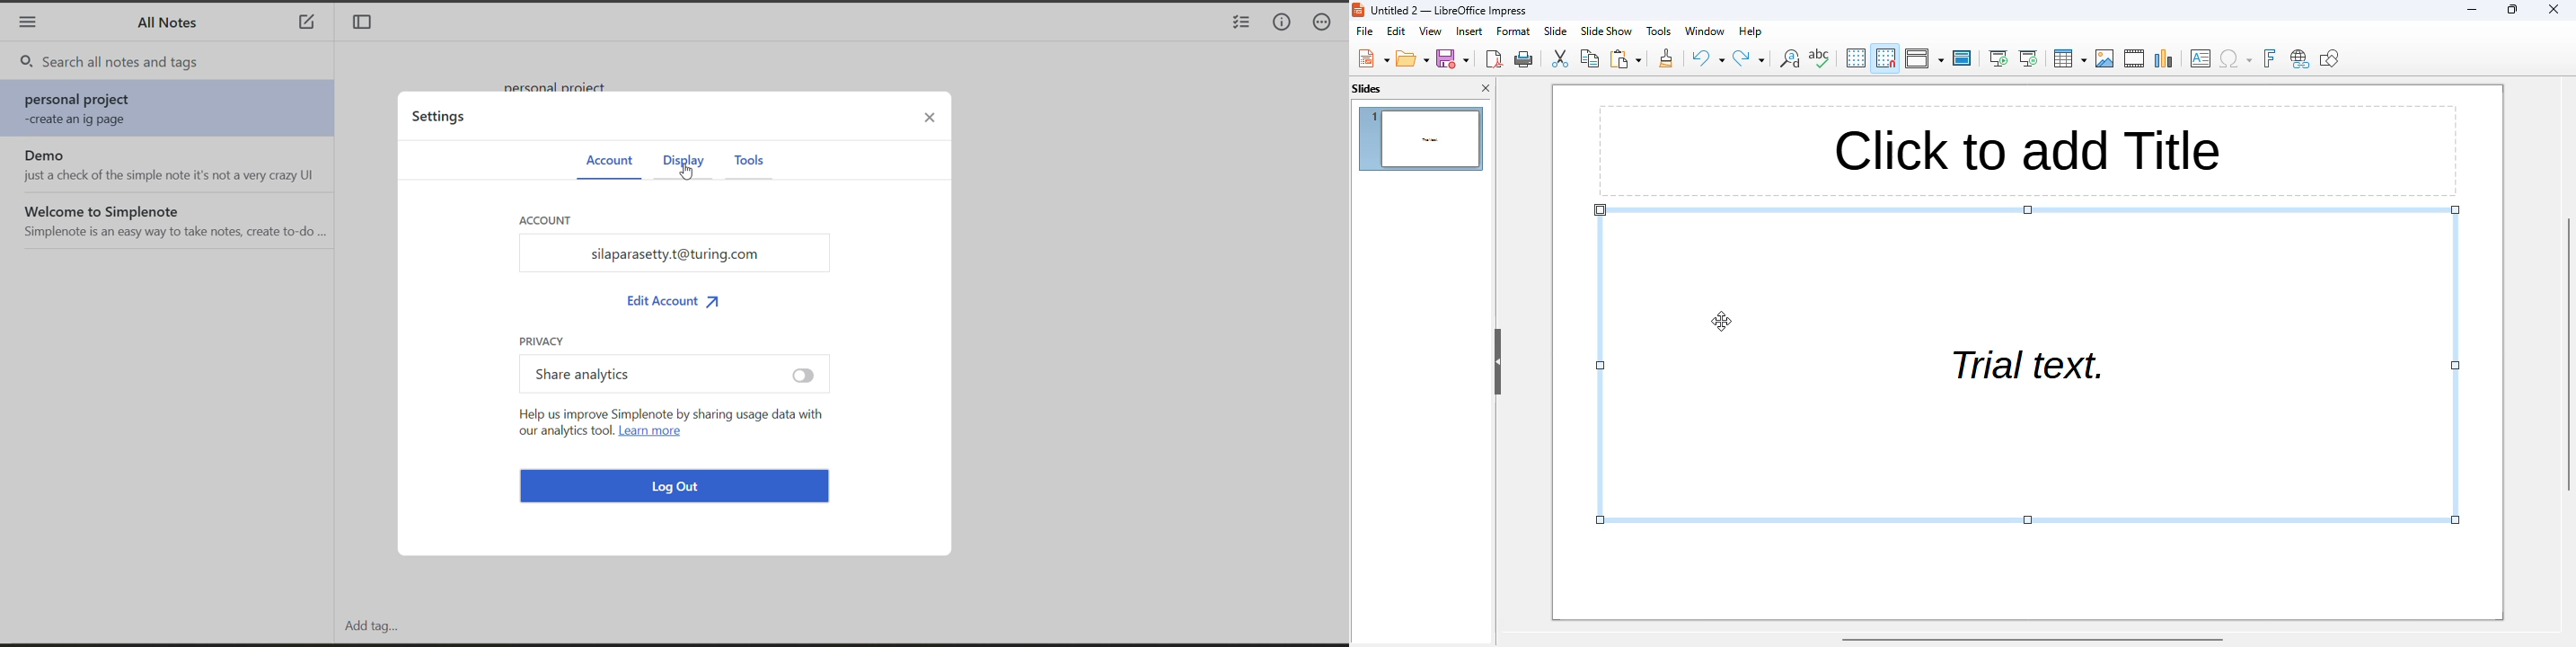 Image resolution: width=2576 pixels, height=672 pixels. What do you see at coordinates (1606, 31) in the screenshot?
I see `slideshow` at bounding box center [1606, 31].